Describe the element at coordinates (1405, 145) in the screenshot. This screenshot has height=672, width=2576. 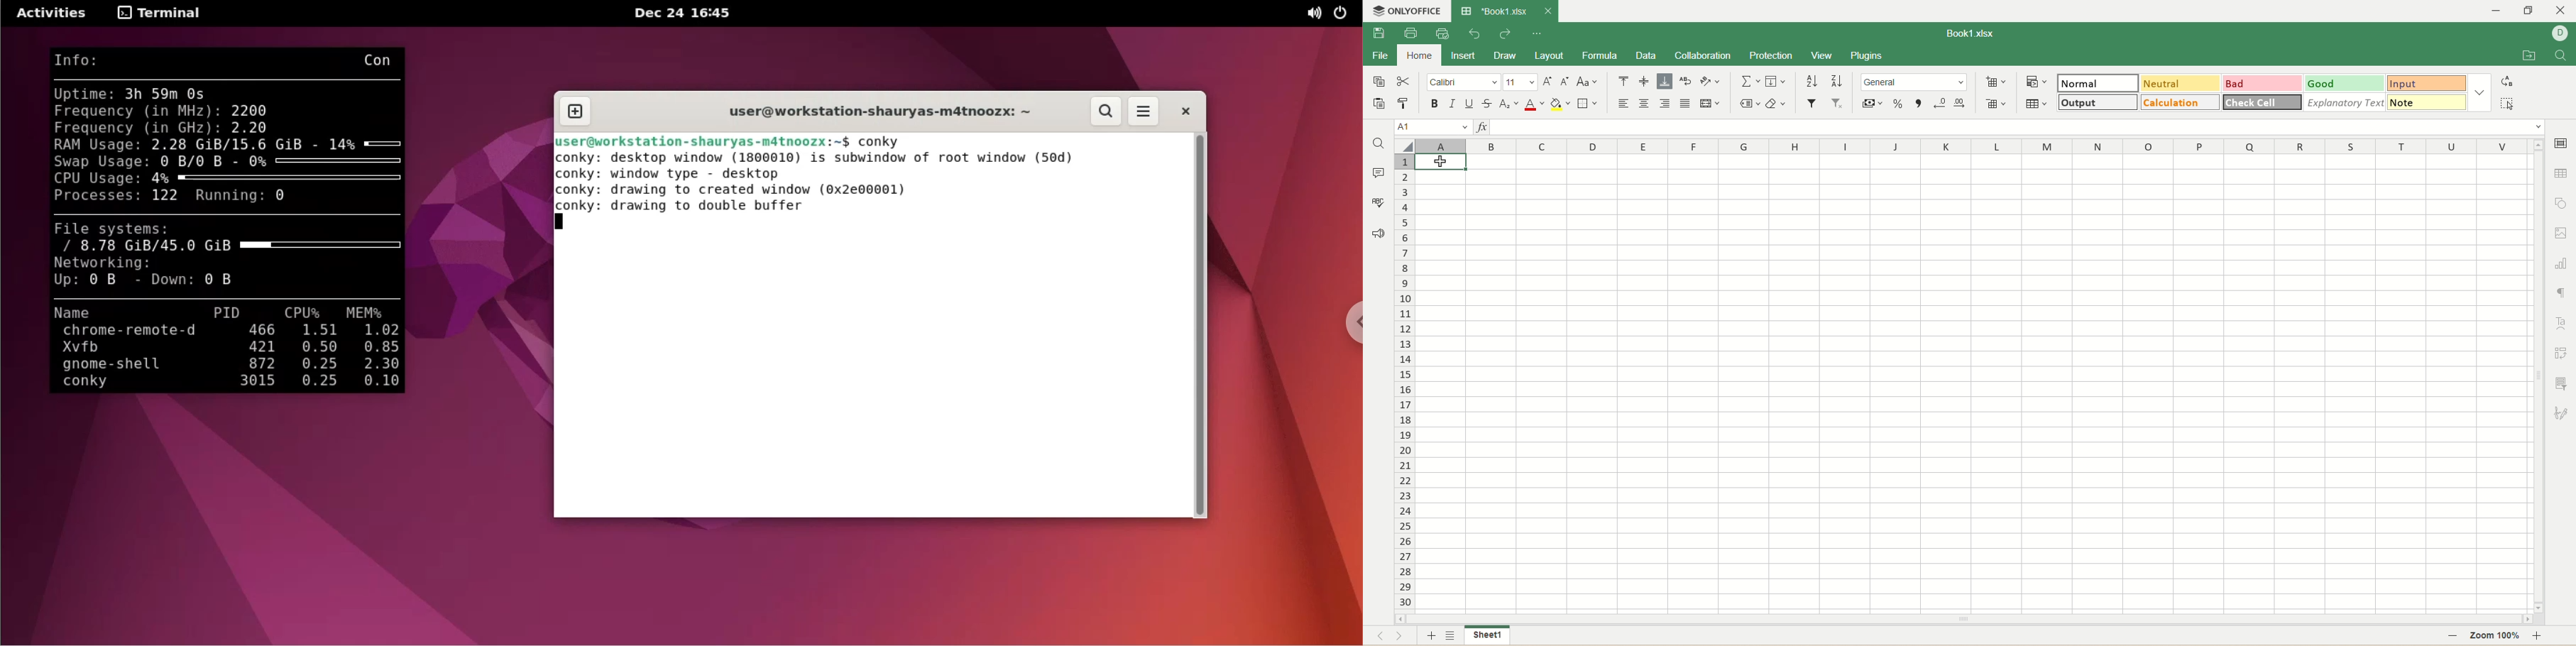
I see `select all` at that location.